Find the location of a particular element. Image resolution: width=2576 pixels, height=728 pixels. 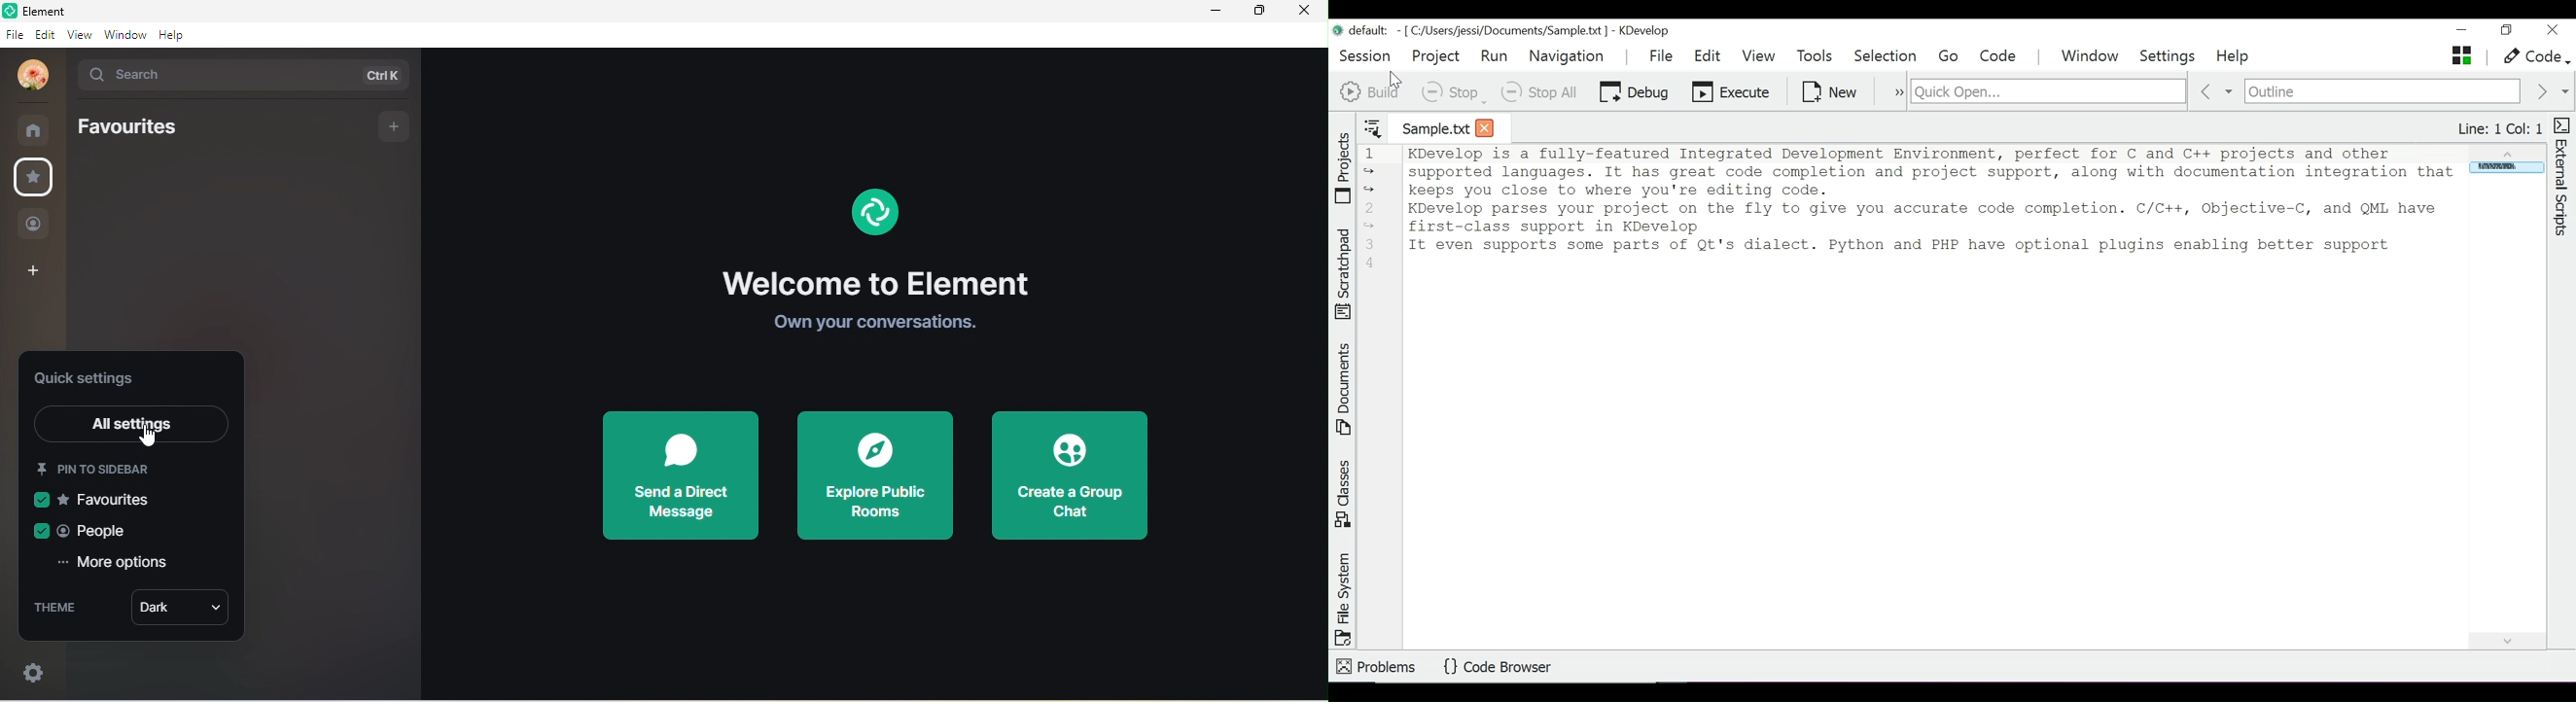

favorites is located at coordinates (32, 177).